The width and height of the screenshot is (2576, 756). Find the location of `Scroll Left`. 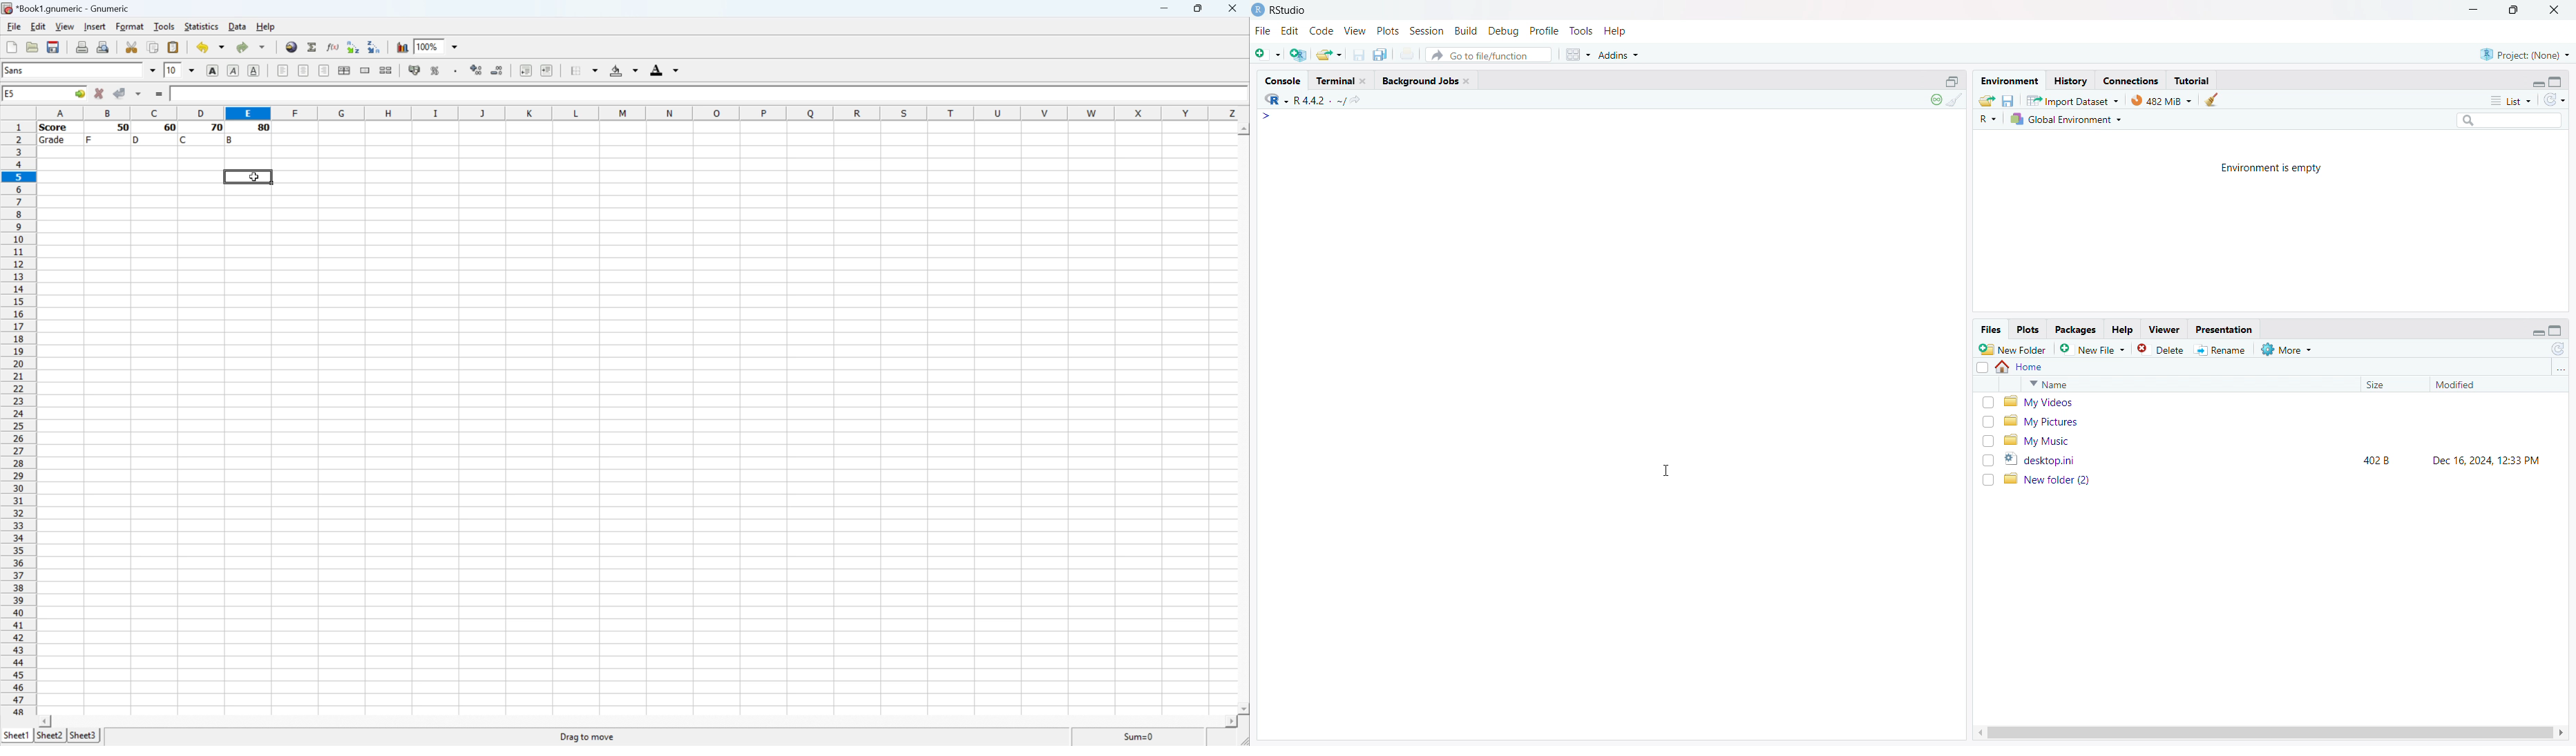

Scroll Left is located at coordinates (42, 719).